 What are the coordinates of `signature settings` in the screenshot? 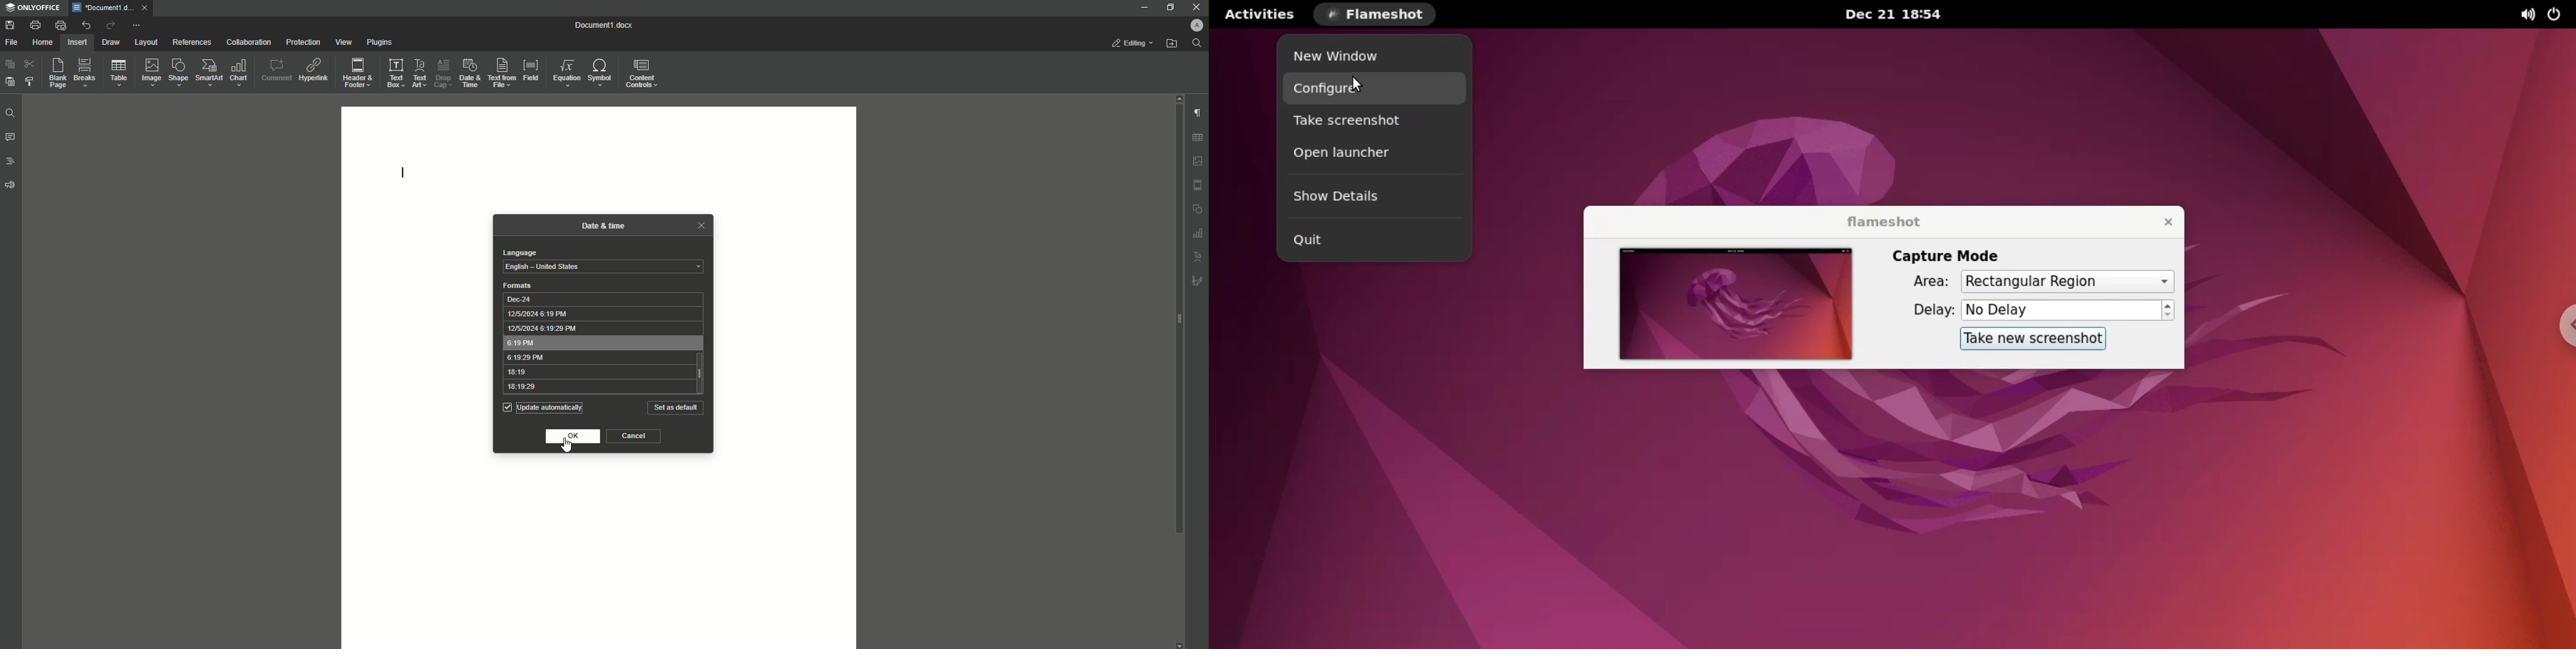 It's located at (1197, 280).